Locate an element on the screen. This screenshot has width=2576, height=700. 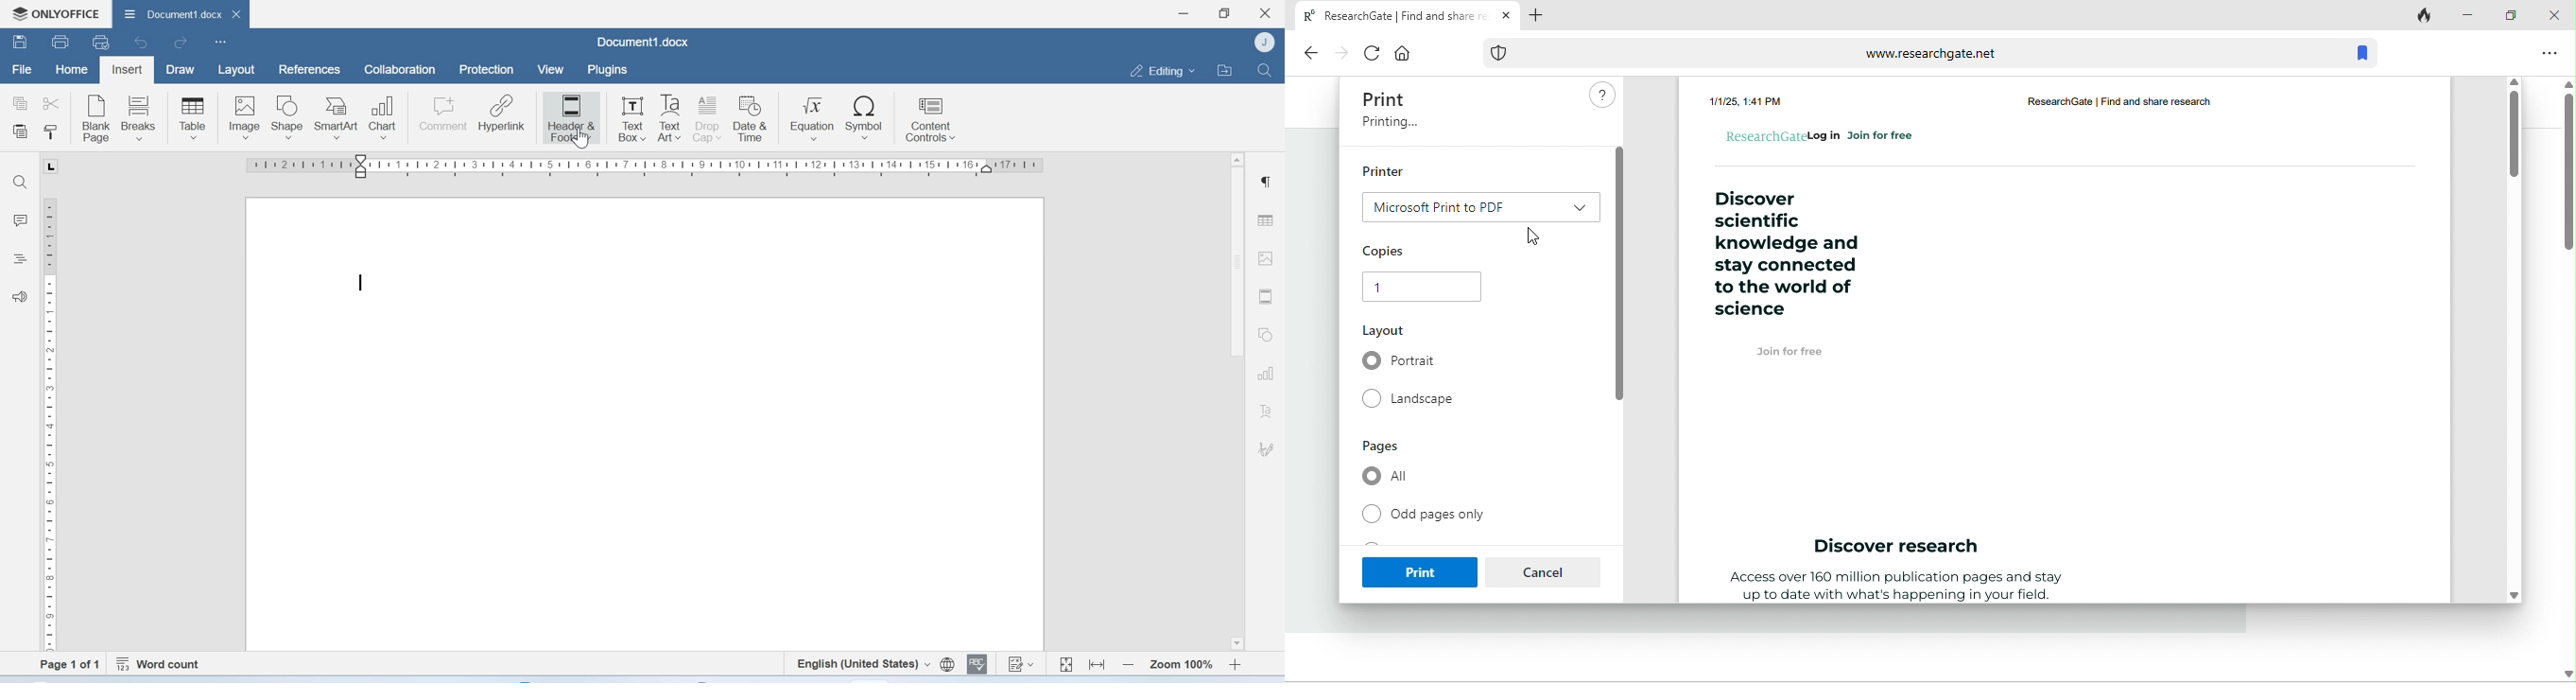
Content controls is located at coordinates (929, 121).